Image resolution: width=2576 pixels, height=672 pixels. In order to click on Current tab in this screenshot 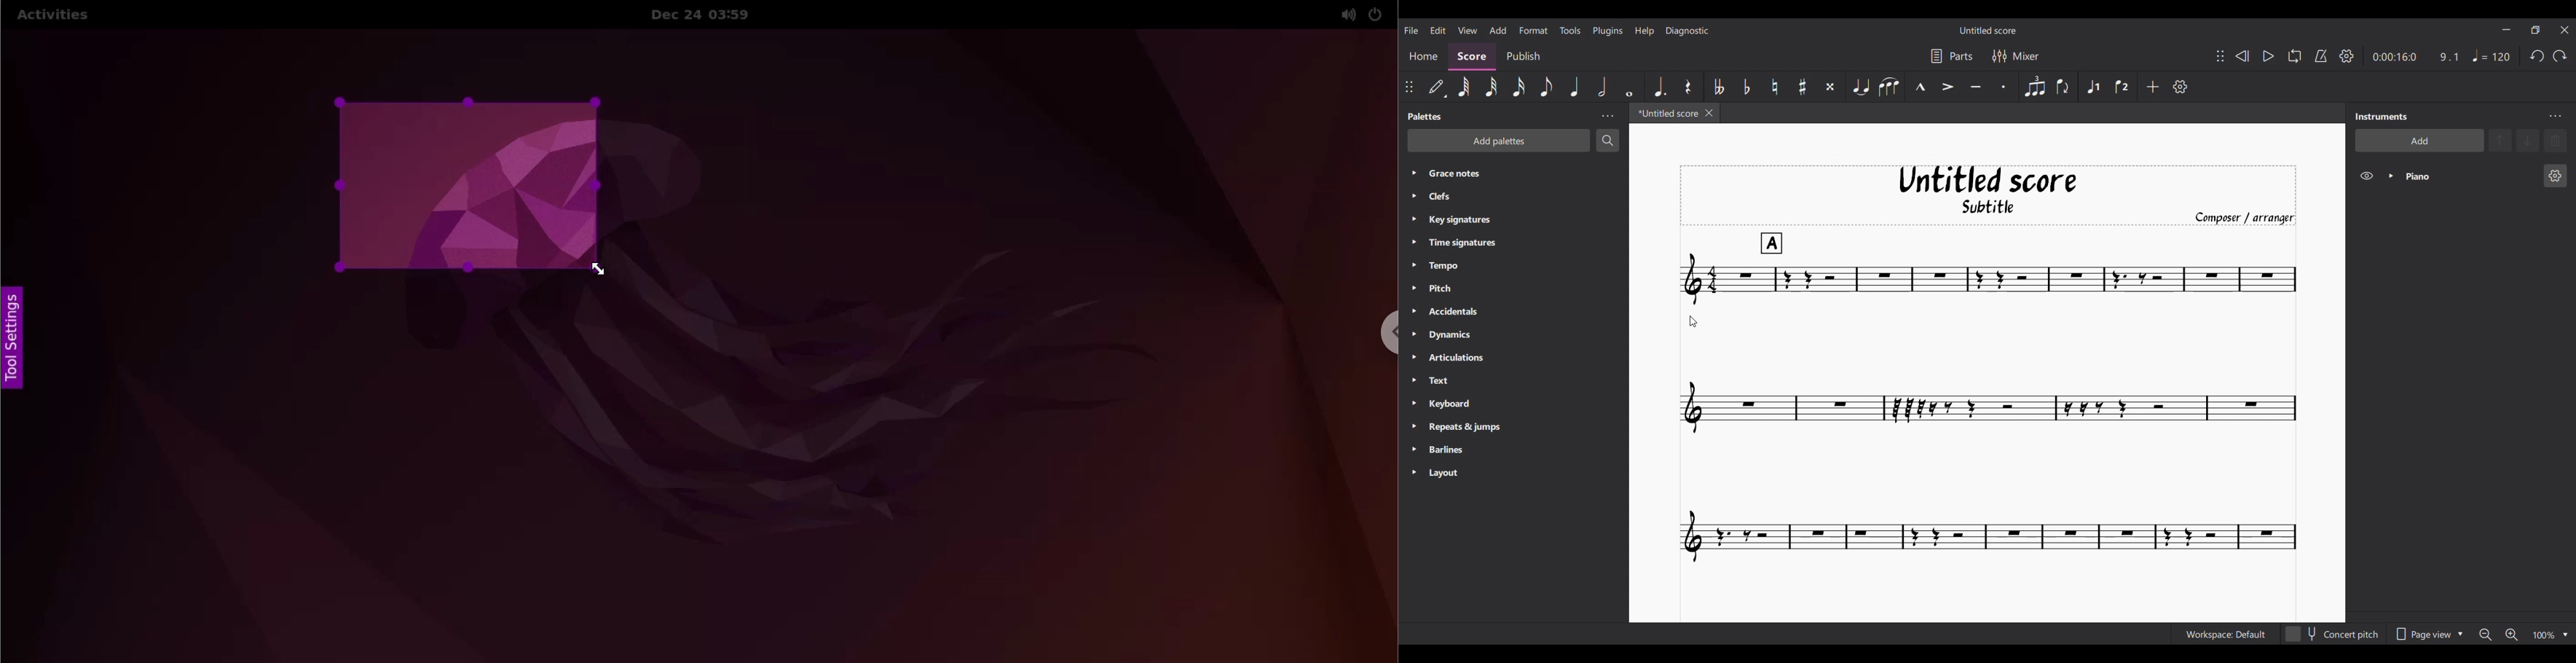, I will do `click(1665, 113)`.